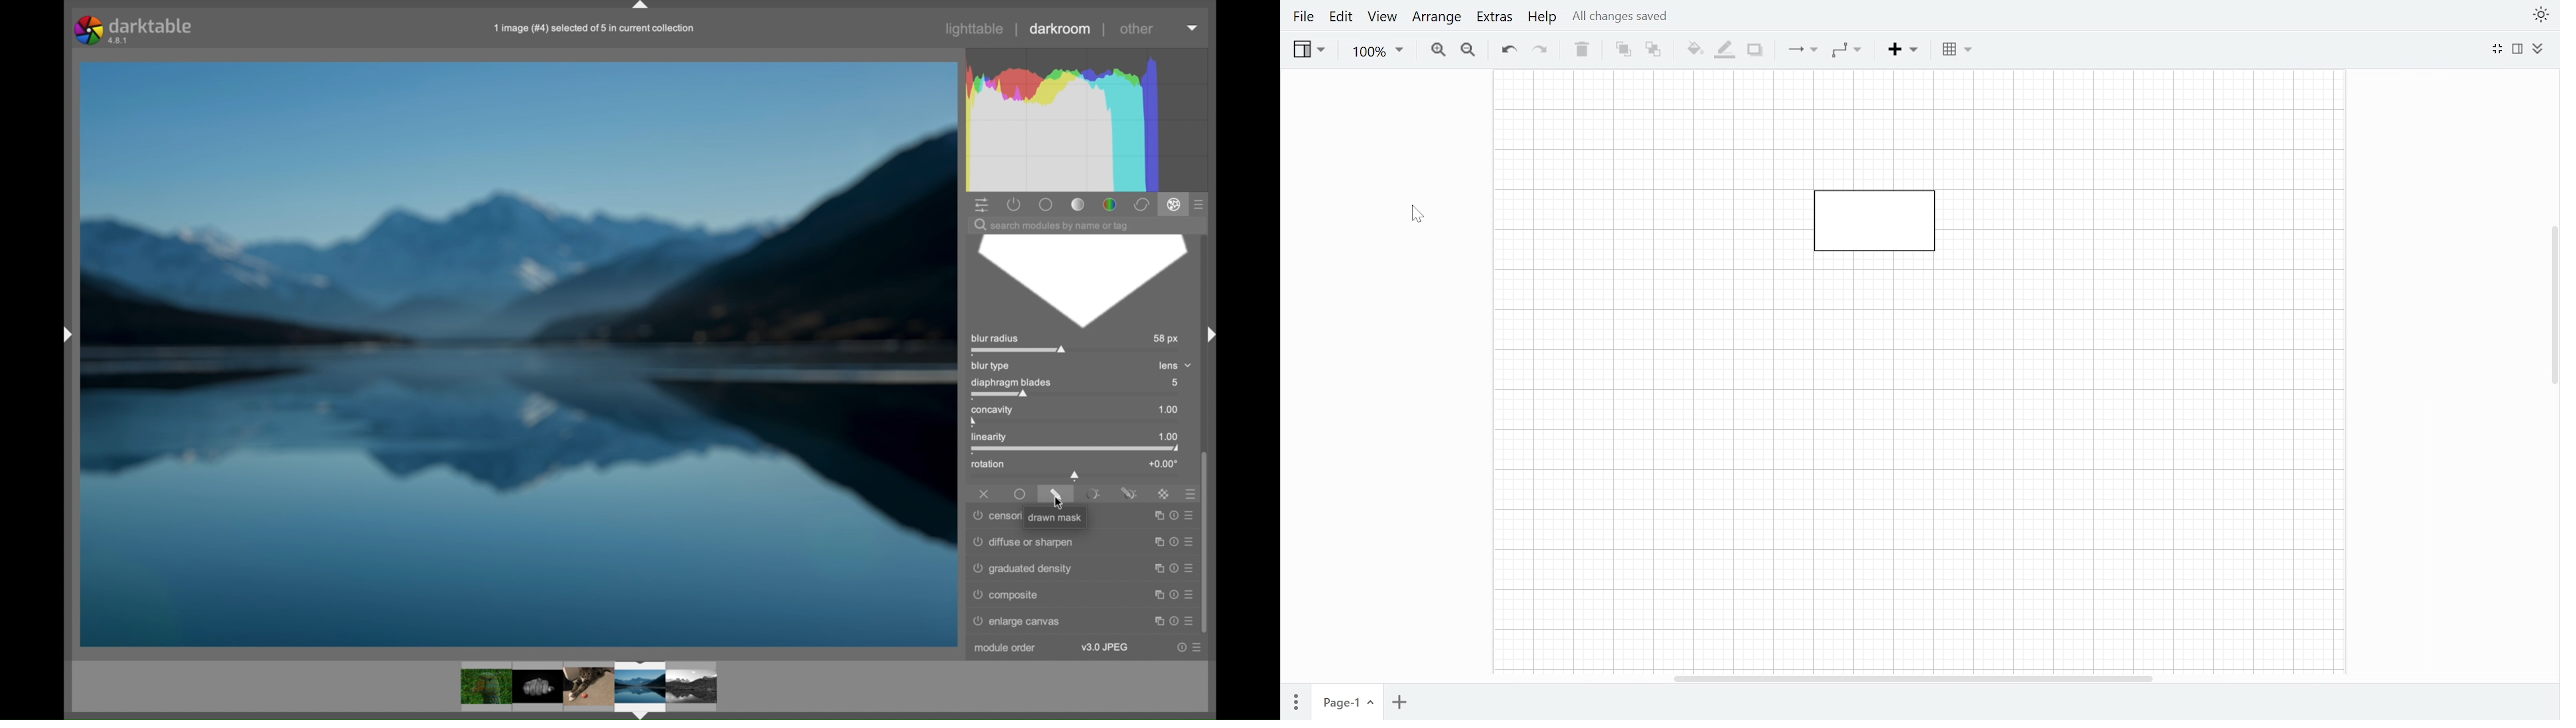 Image resolution: width=2576 pixels, height=728 pixels. I want to click on blur radius, so click(1021, 343).